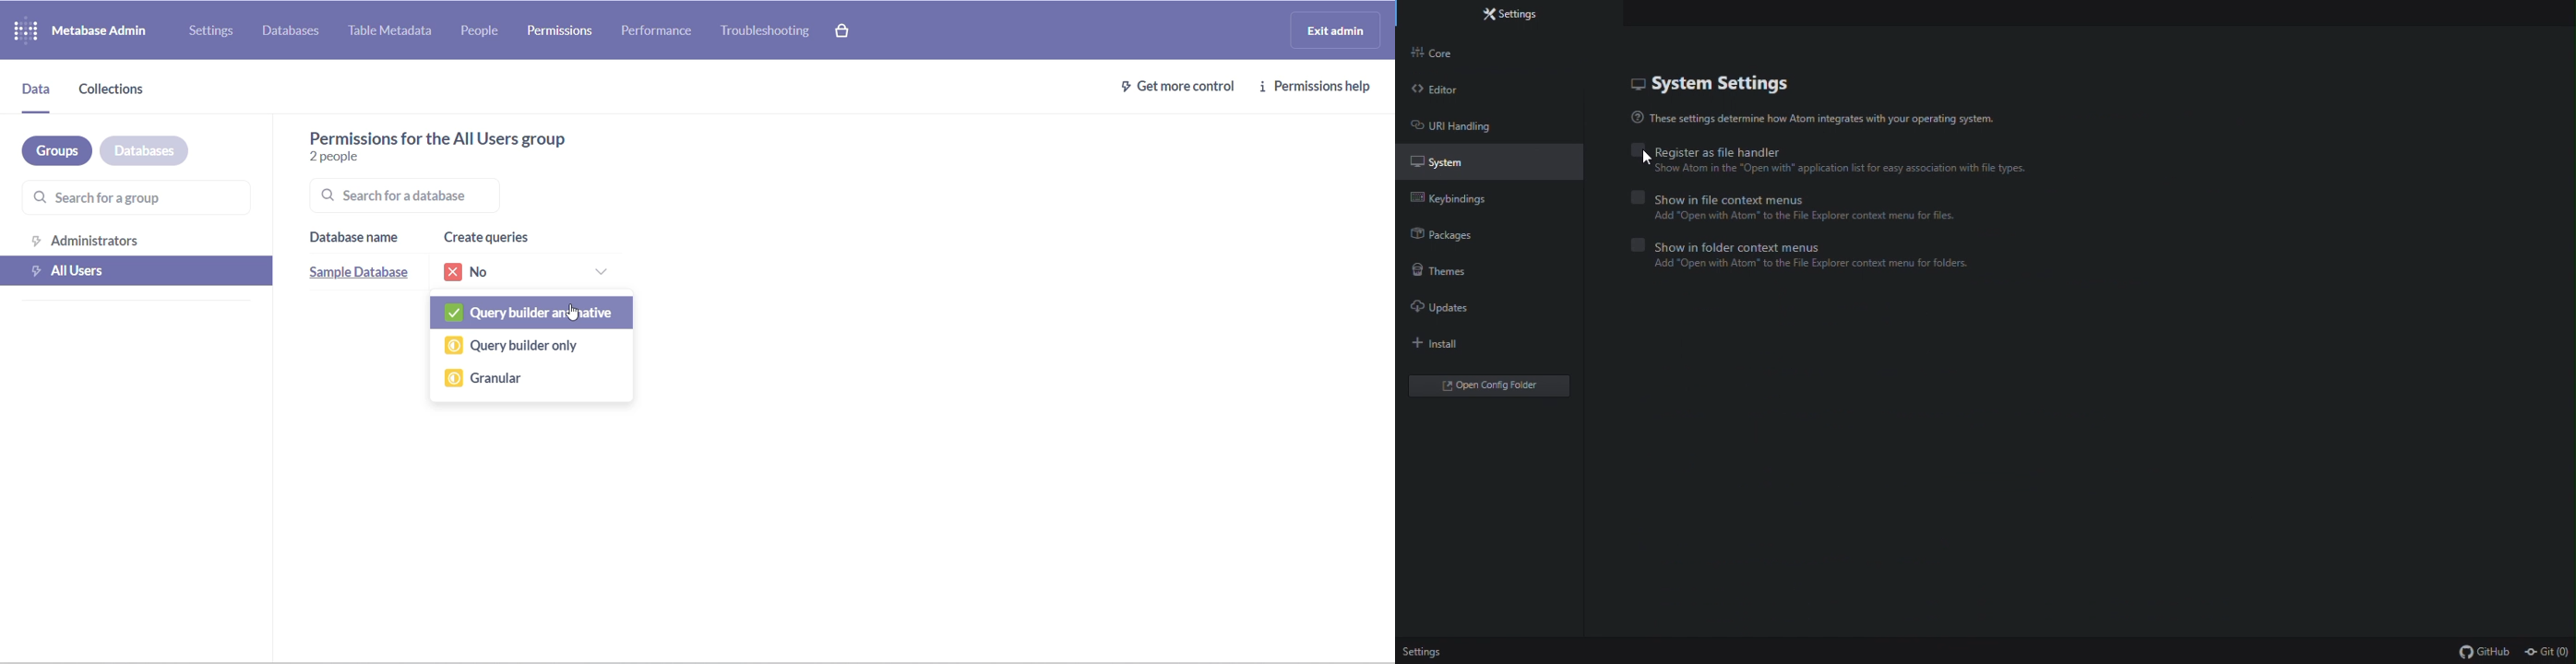 The width and height of the screenshot is (2576, 672). Describe the element at coordinates (1844, 171) in the screenshot. I see `Show Atom in the “Open with" application list for easy association with file types.` at that location.